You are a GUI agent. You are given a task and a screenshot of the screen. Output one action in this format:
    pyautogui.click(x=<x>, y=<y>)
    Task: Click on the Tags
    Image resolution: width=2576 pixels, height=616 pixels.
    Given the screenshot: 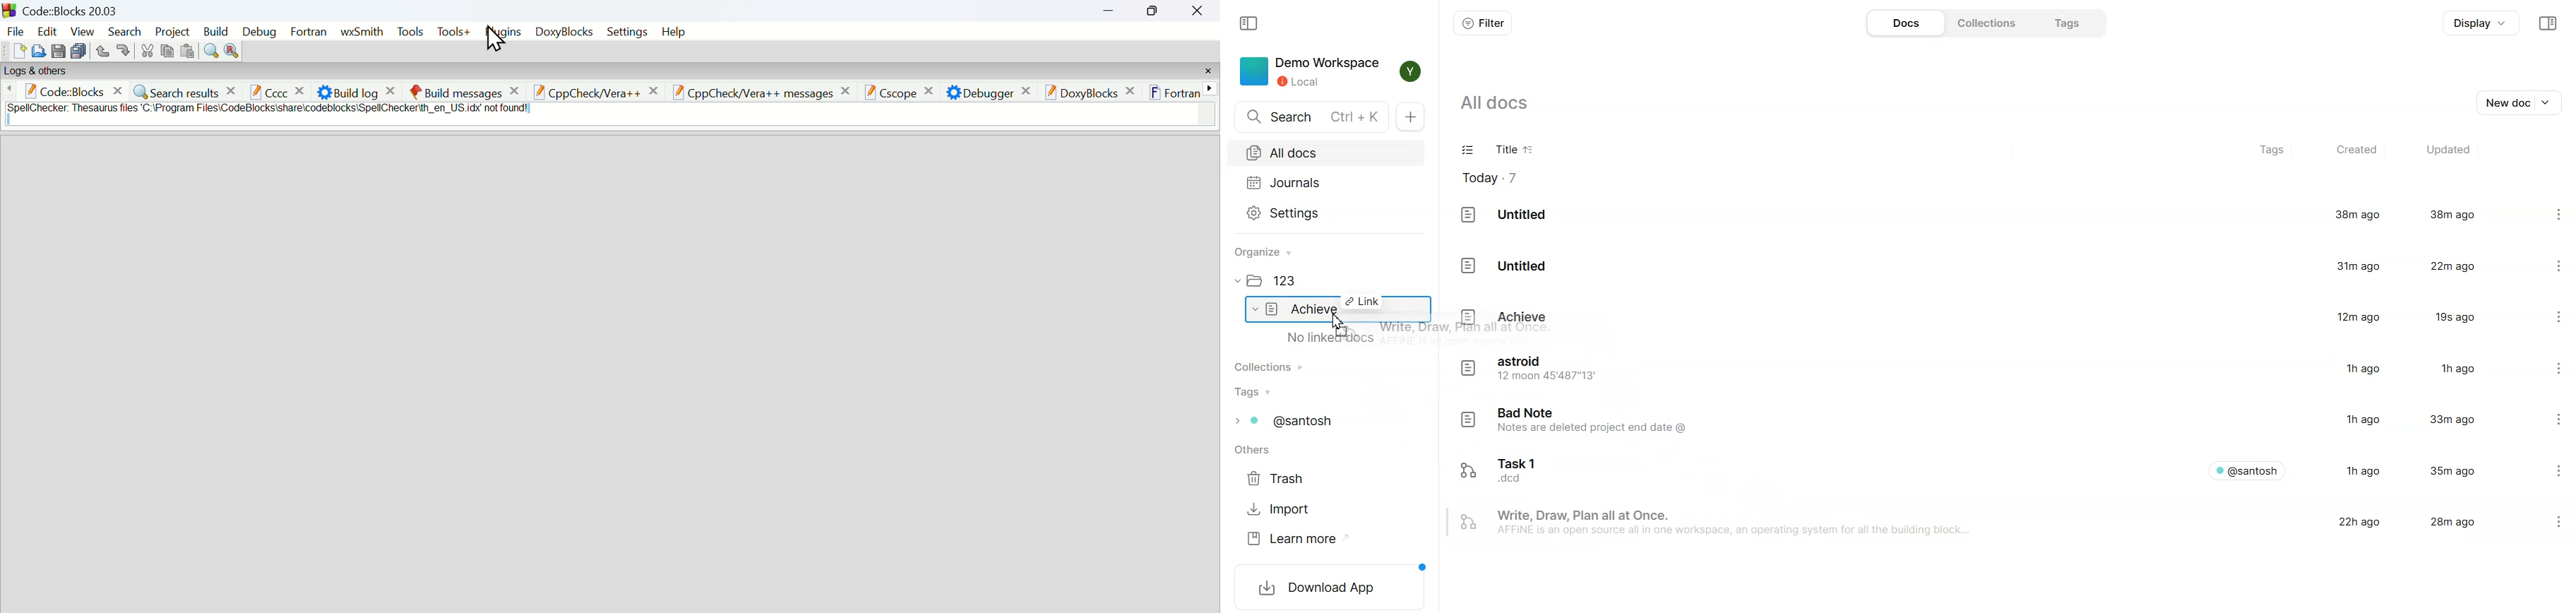 What is the action you would take?
    pyautogui.click(x=1256, y=392)
    